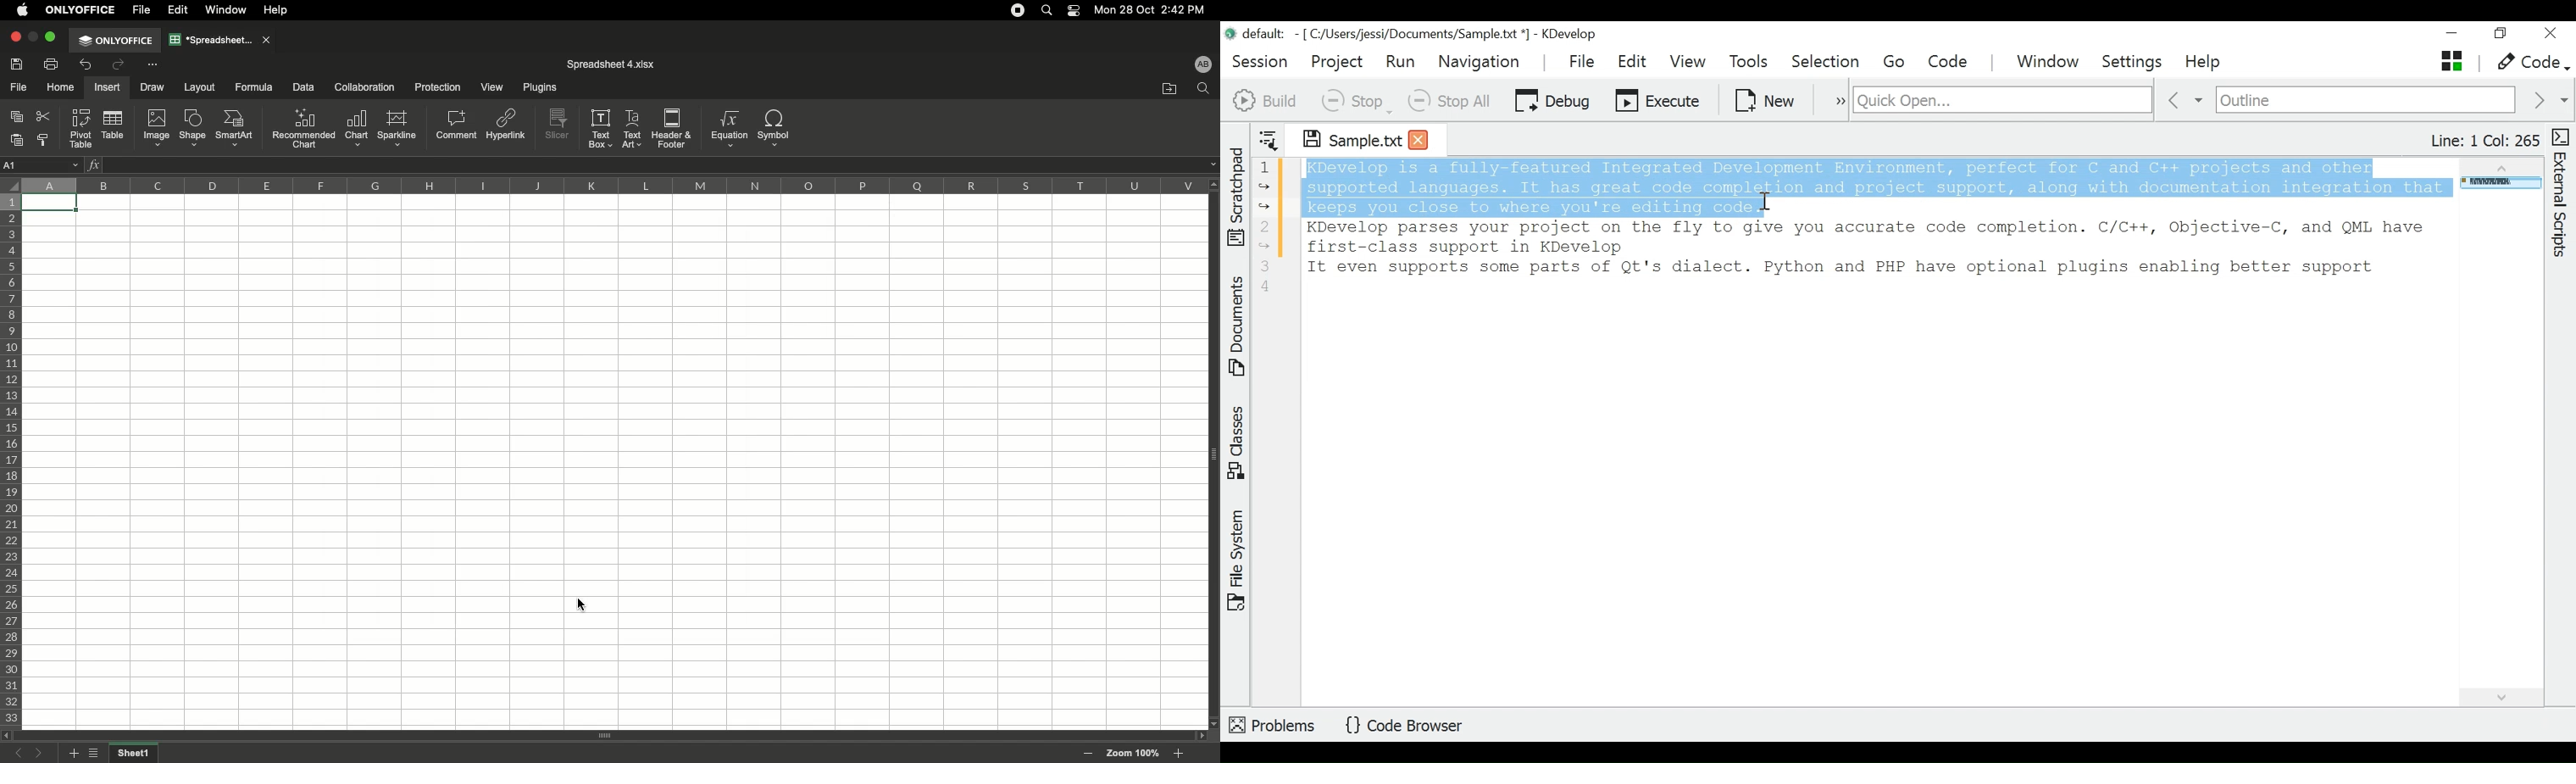  I want to click on Sparkline, so click(397, 128).